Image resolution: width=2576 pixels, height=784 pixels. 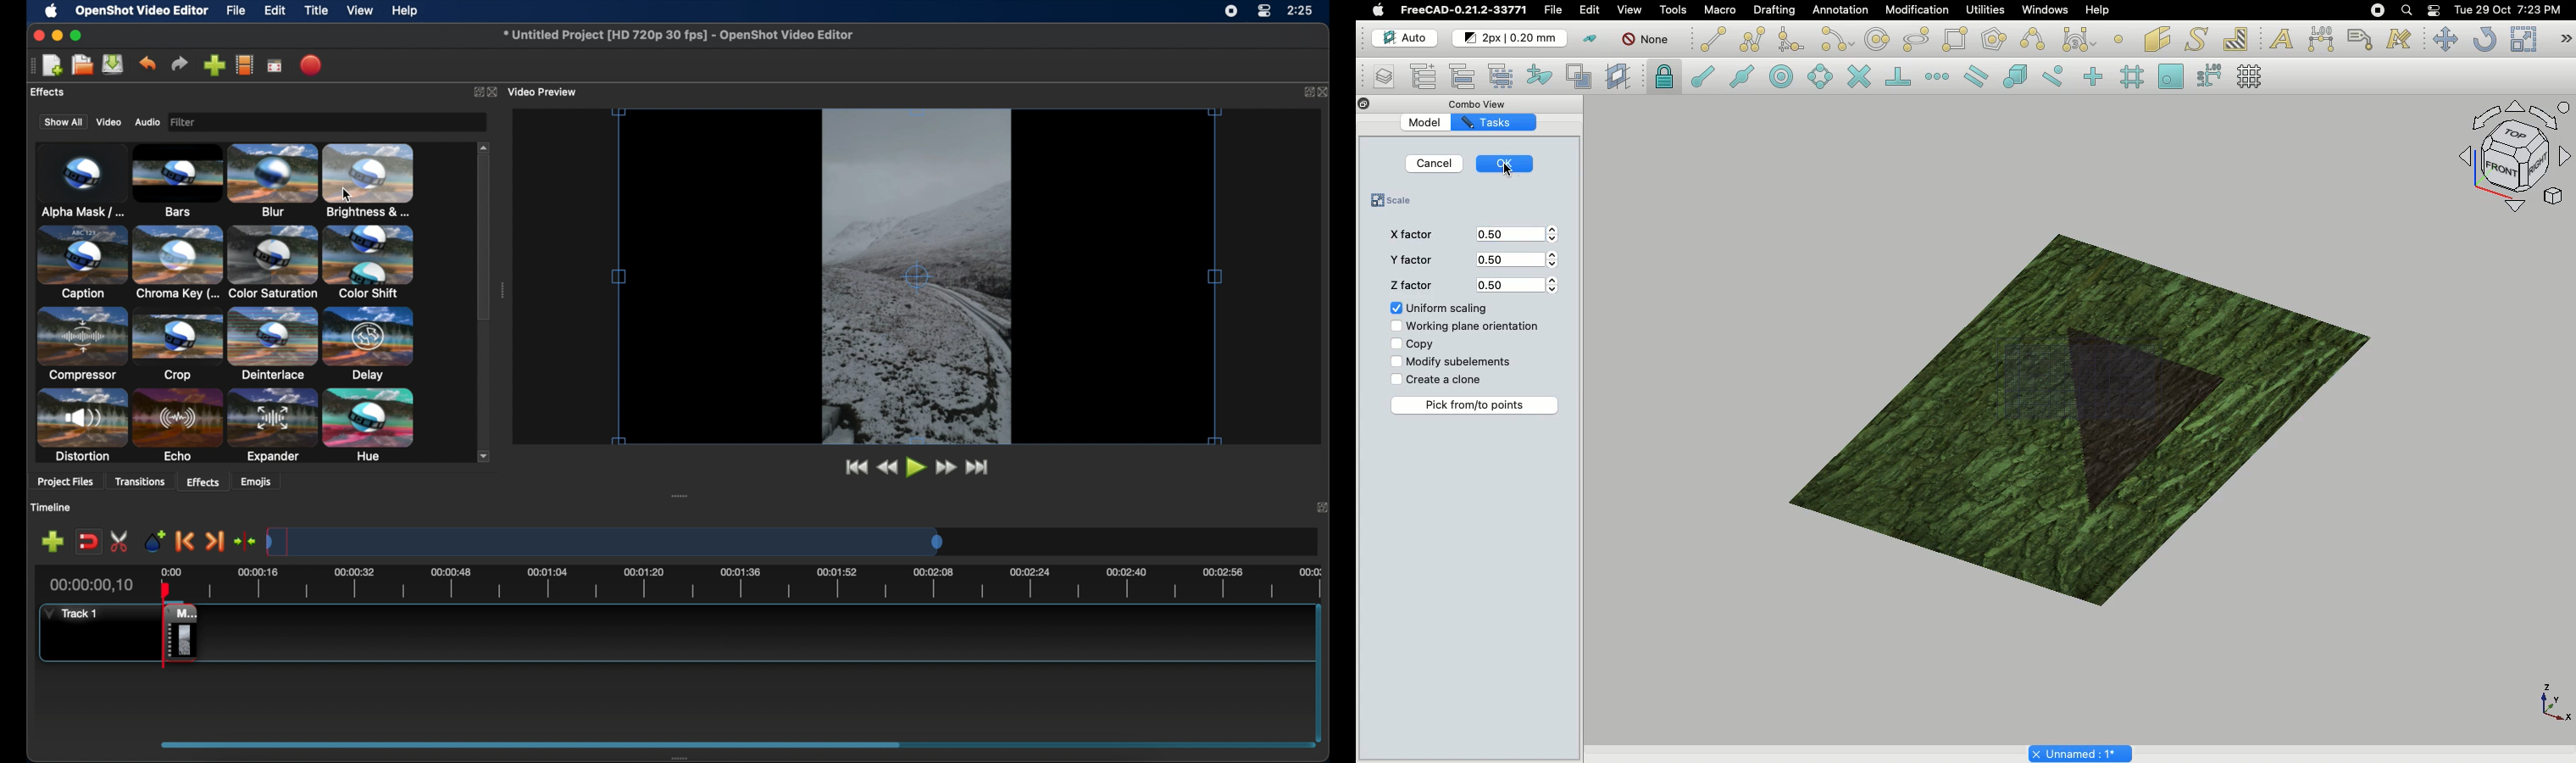 What do you see at coordinates (1410, 287) in the screenshot?
I see `Z factor` at bounding box center [1410, 287].